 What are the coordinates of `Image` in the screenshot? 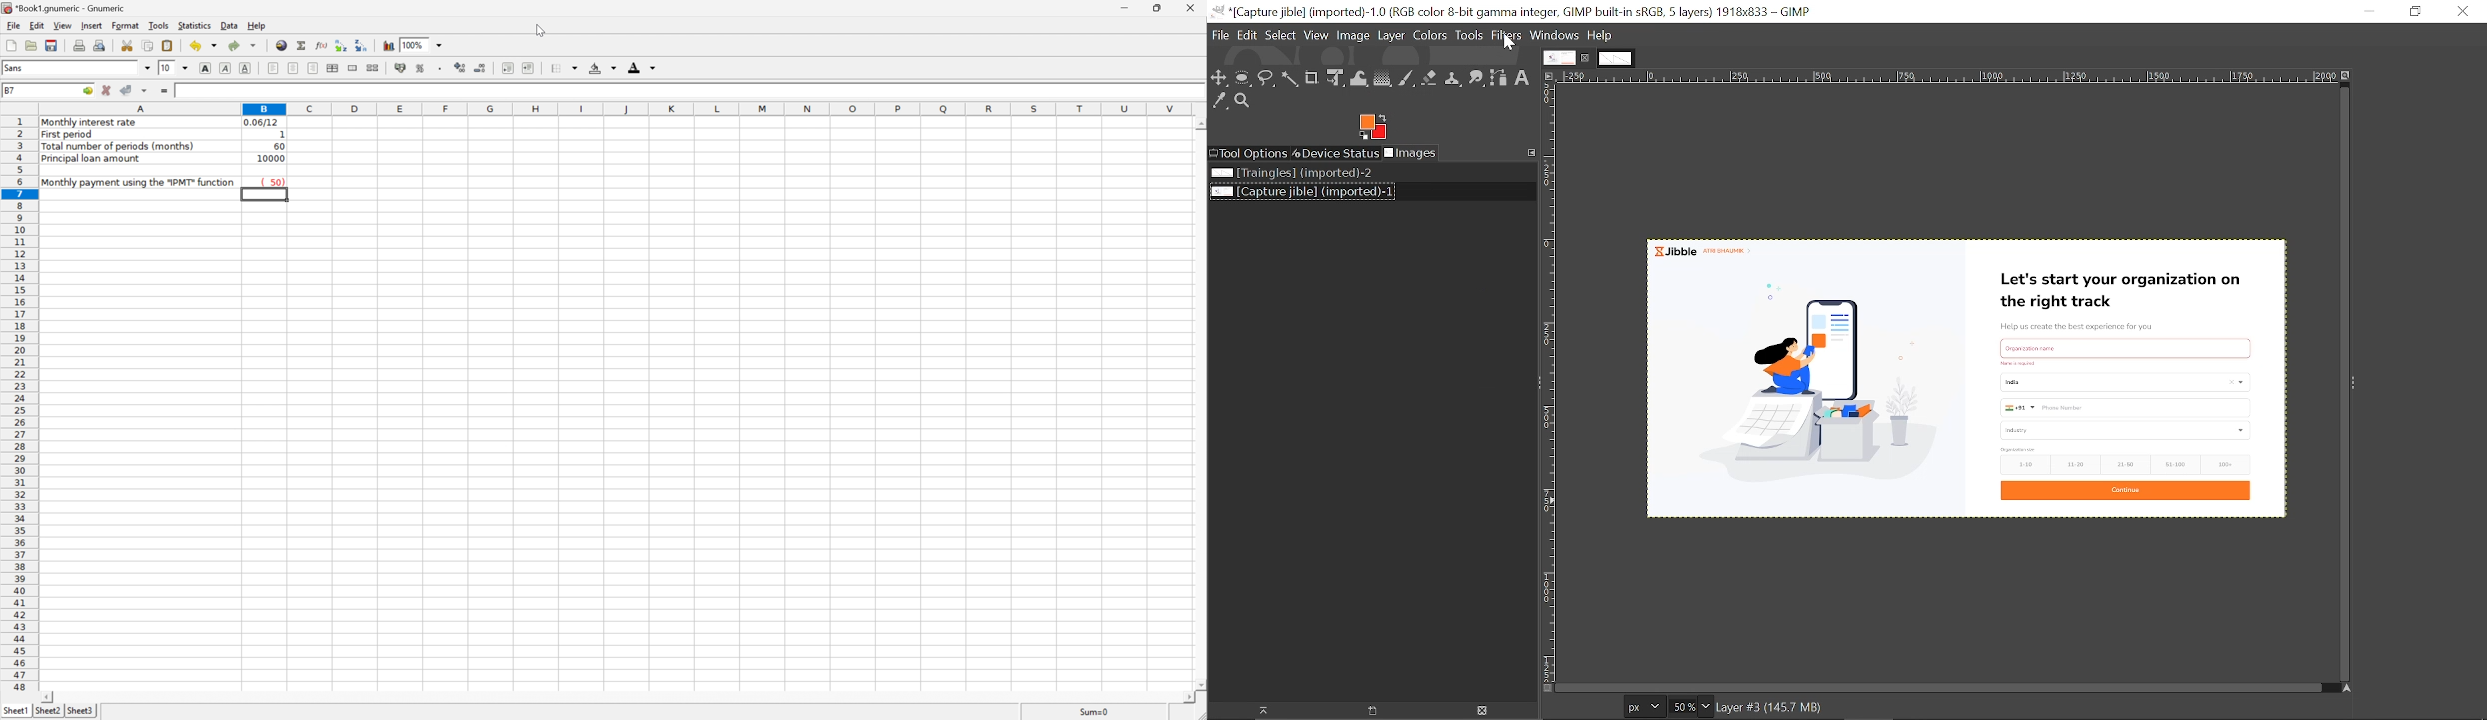 It's located at (1353, 37).